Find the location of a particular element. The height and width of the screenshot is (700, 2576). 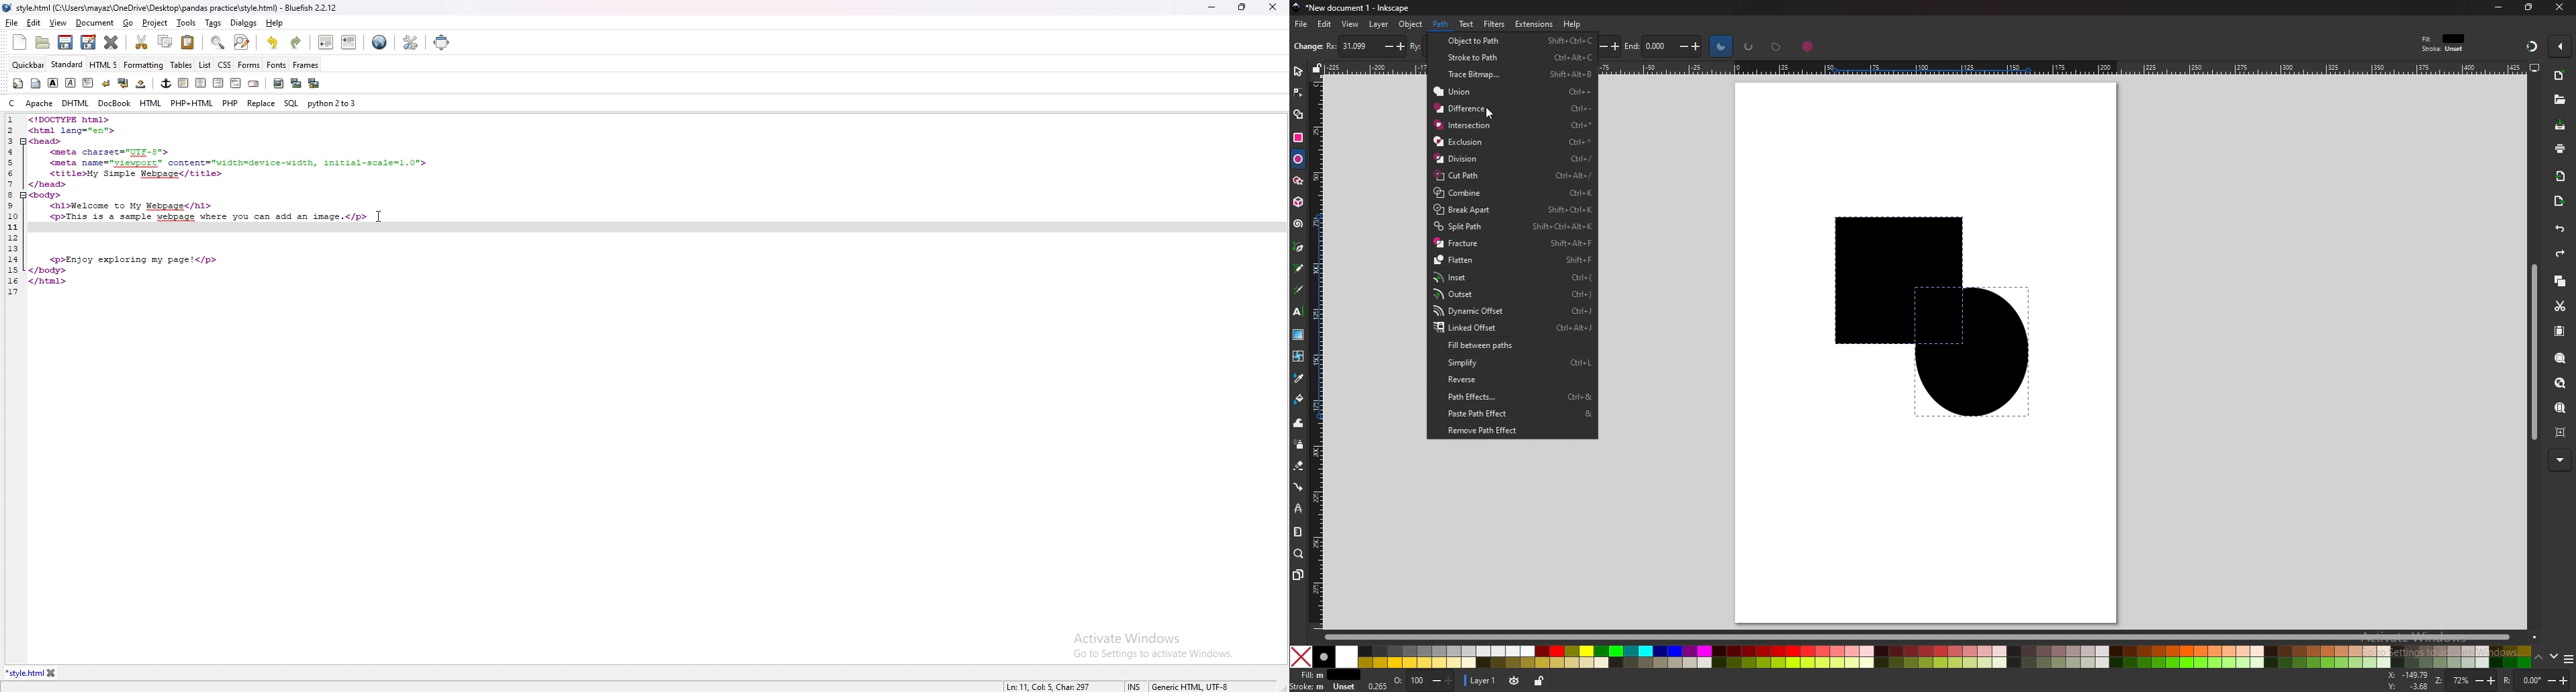

<!DOCTYPE html> is located at coordinates (72, 120).